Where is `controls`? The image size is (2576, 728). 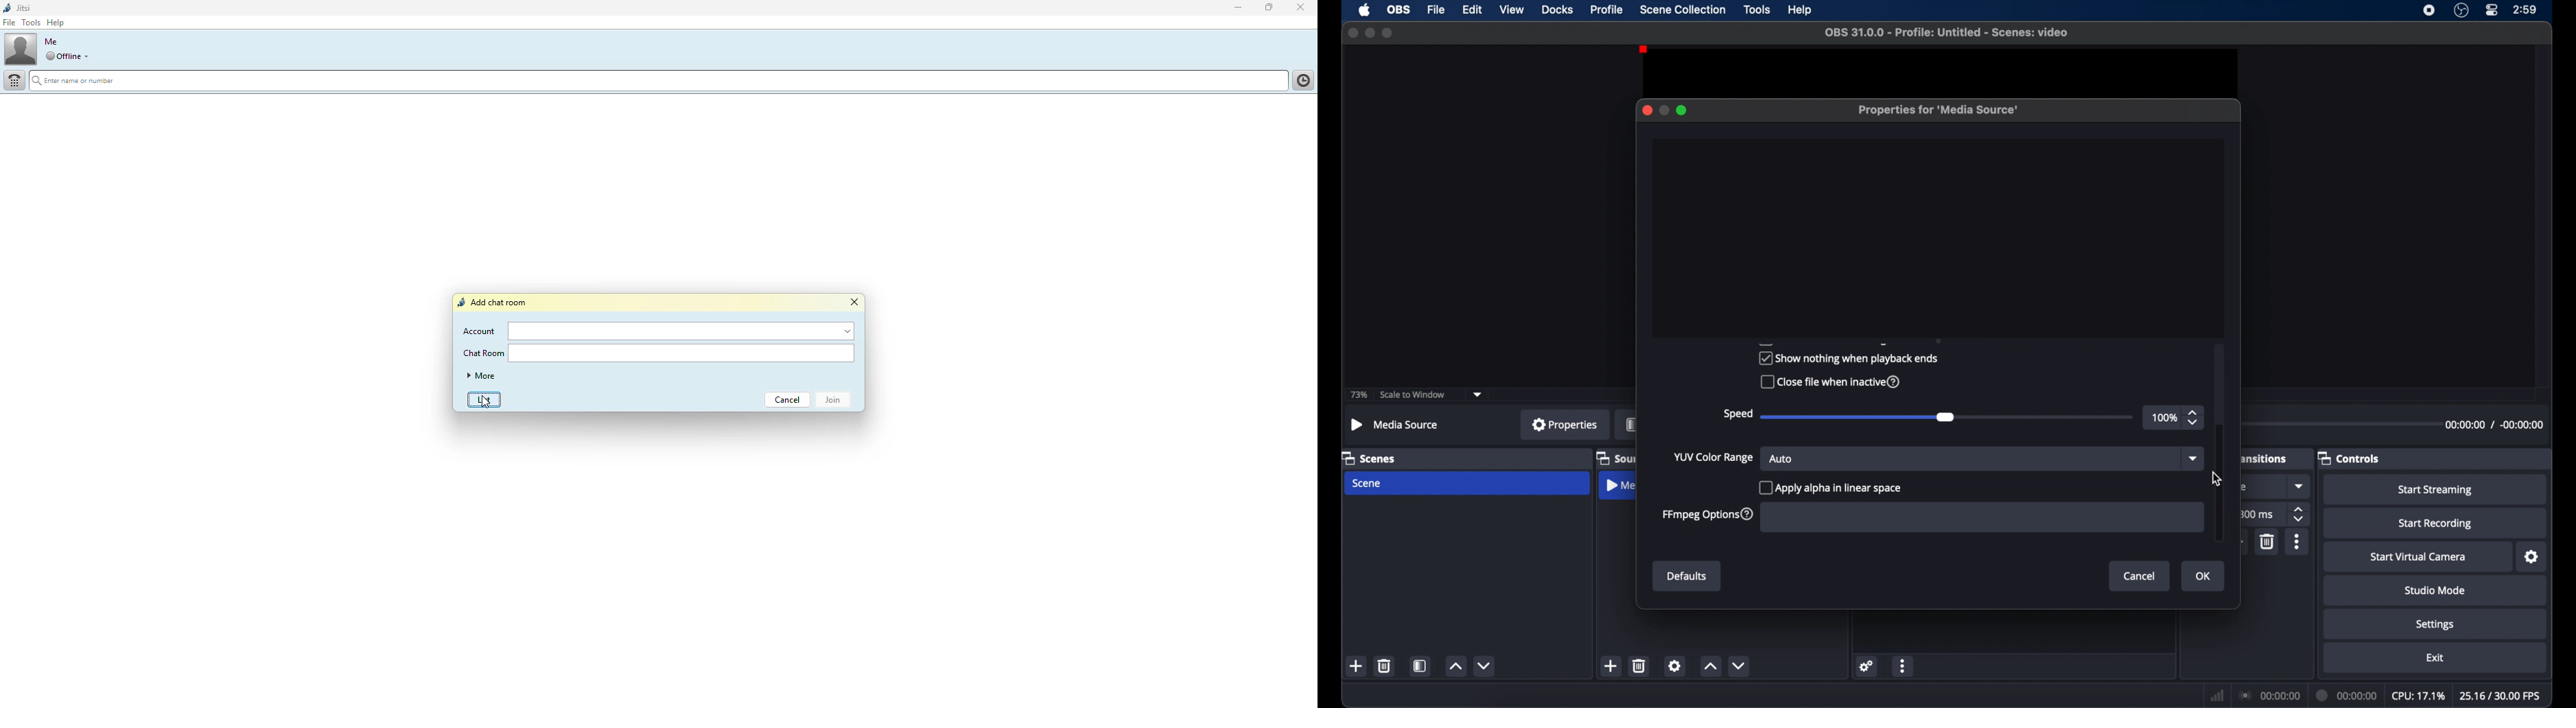 controls is located at coordinates (2348, 458).